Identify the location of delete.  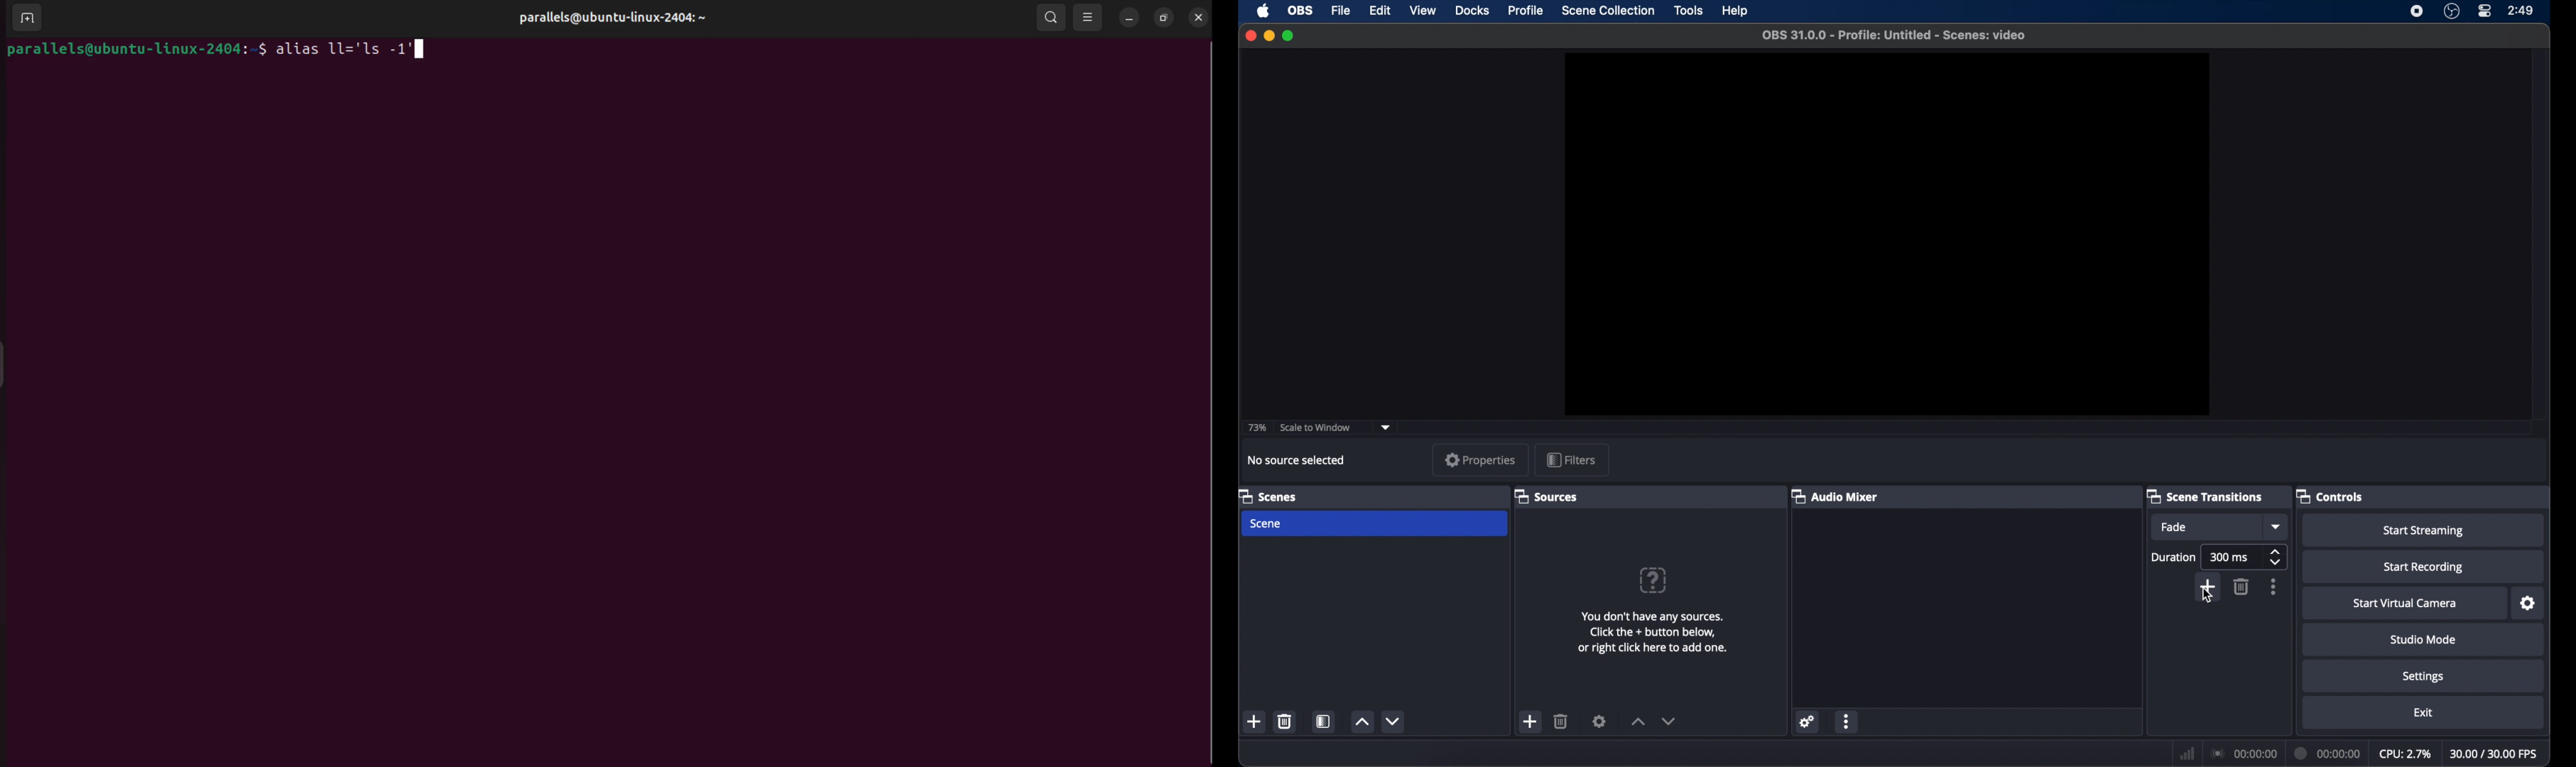
(1284, 722).